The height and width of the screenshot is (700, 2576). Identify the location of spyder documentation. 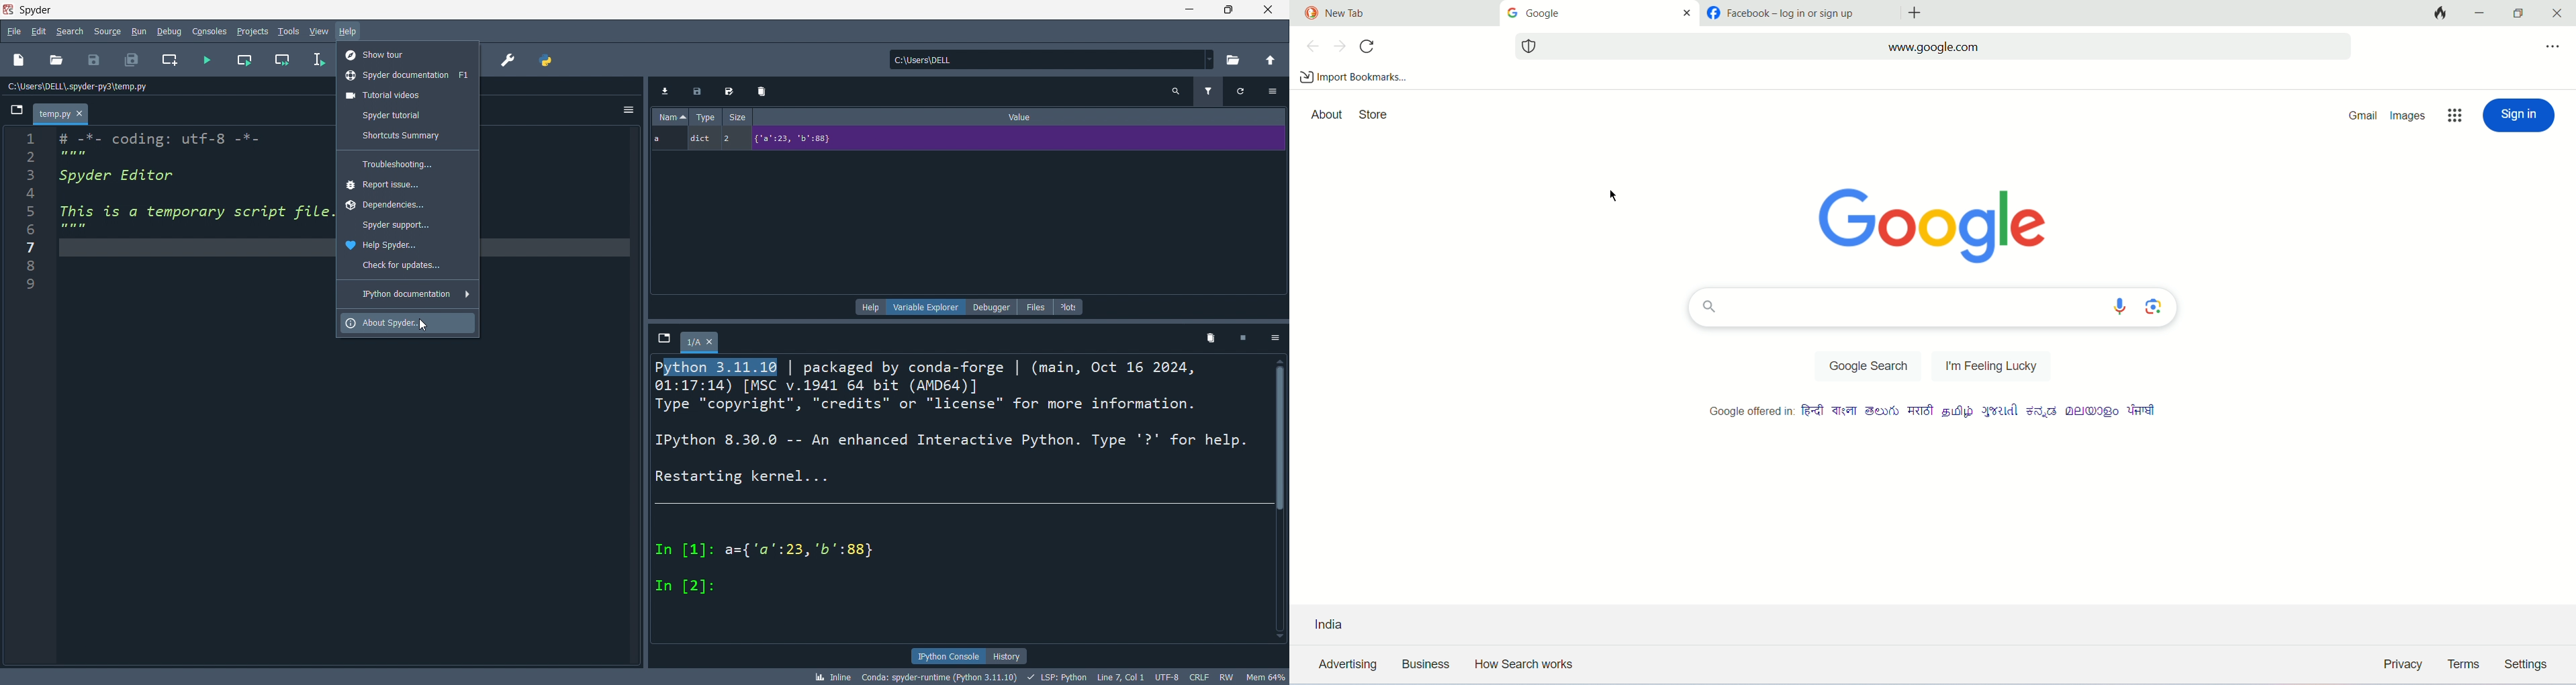
(408, 74).